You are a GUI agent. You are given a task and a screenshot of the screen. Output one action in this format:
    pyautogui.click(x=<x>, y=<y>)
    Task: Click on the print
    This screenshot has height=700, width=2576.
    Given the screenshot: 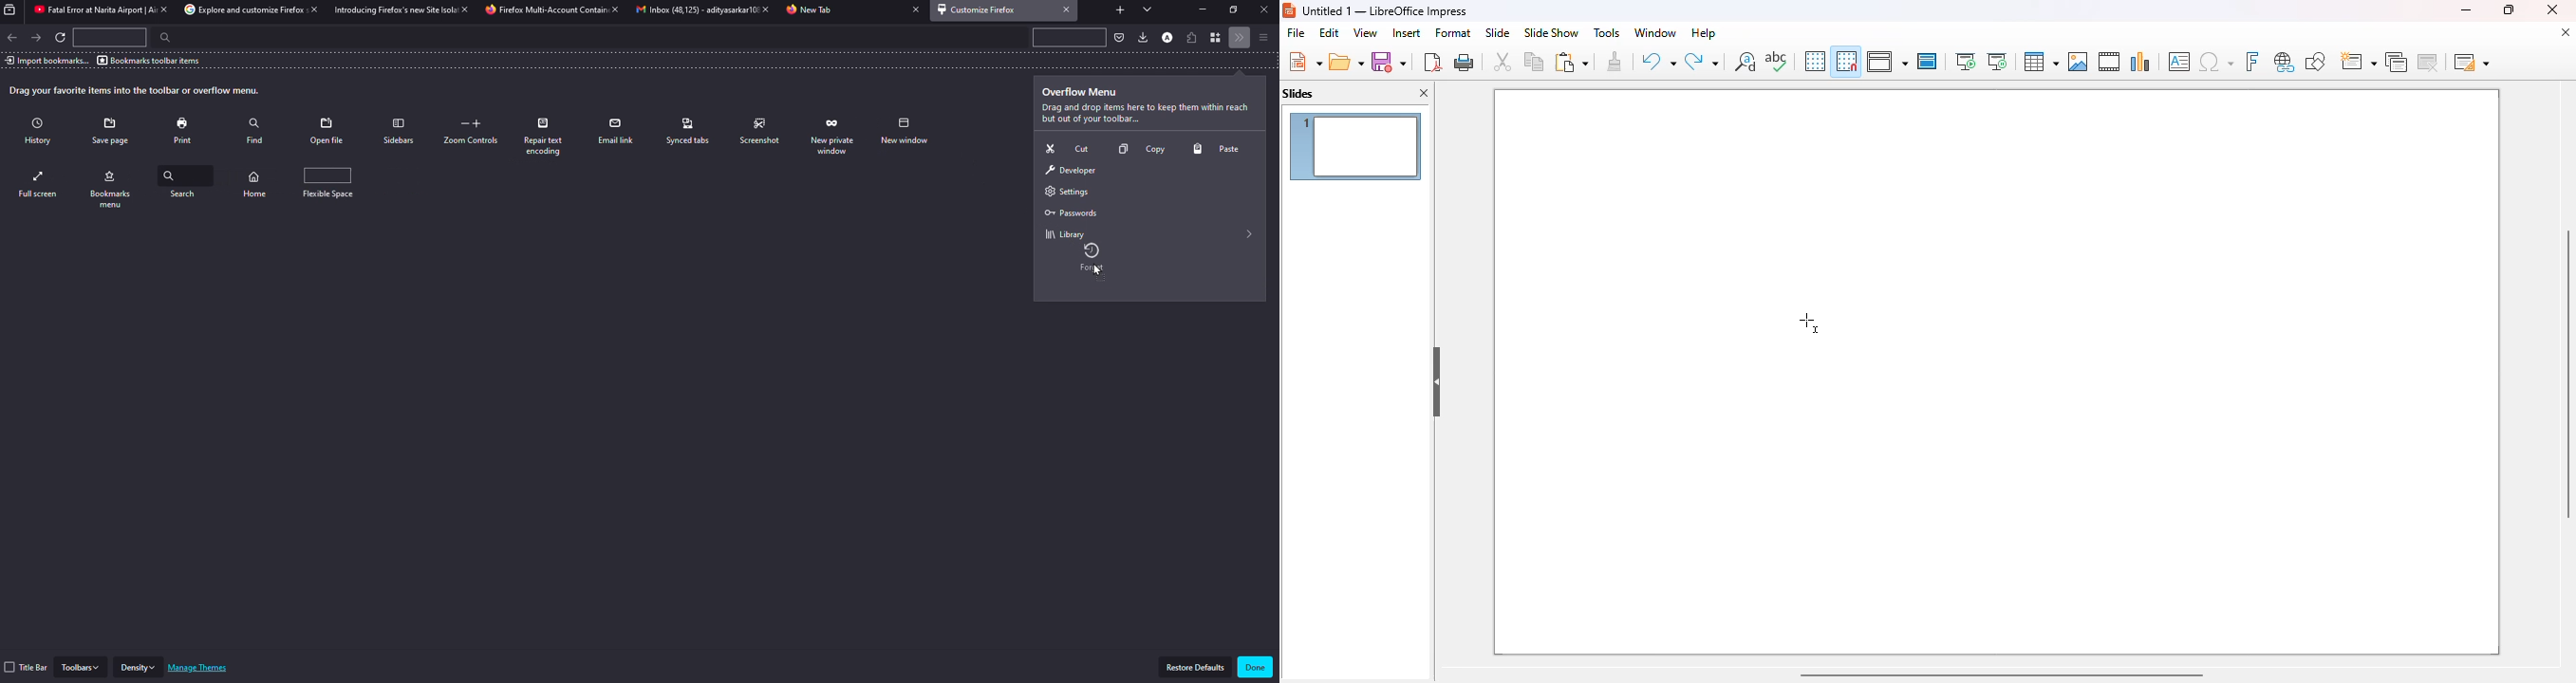 What is the action you would take?
    pyautogui.click(x=1465, y=62)
    